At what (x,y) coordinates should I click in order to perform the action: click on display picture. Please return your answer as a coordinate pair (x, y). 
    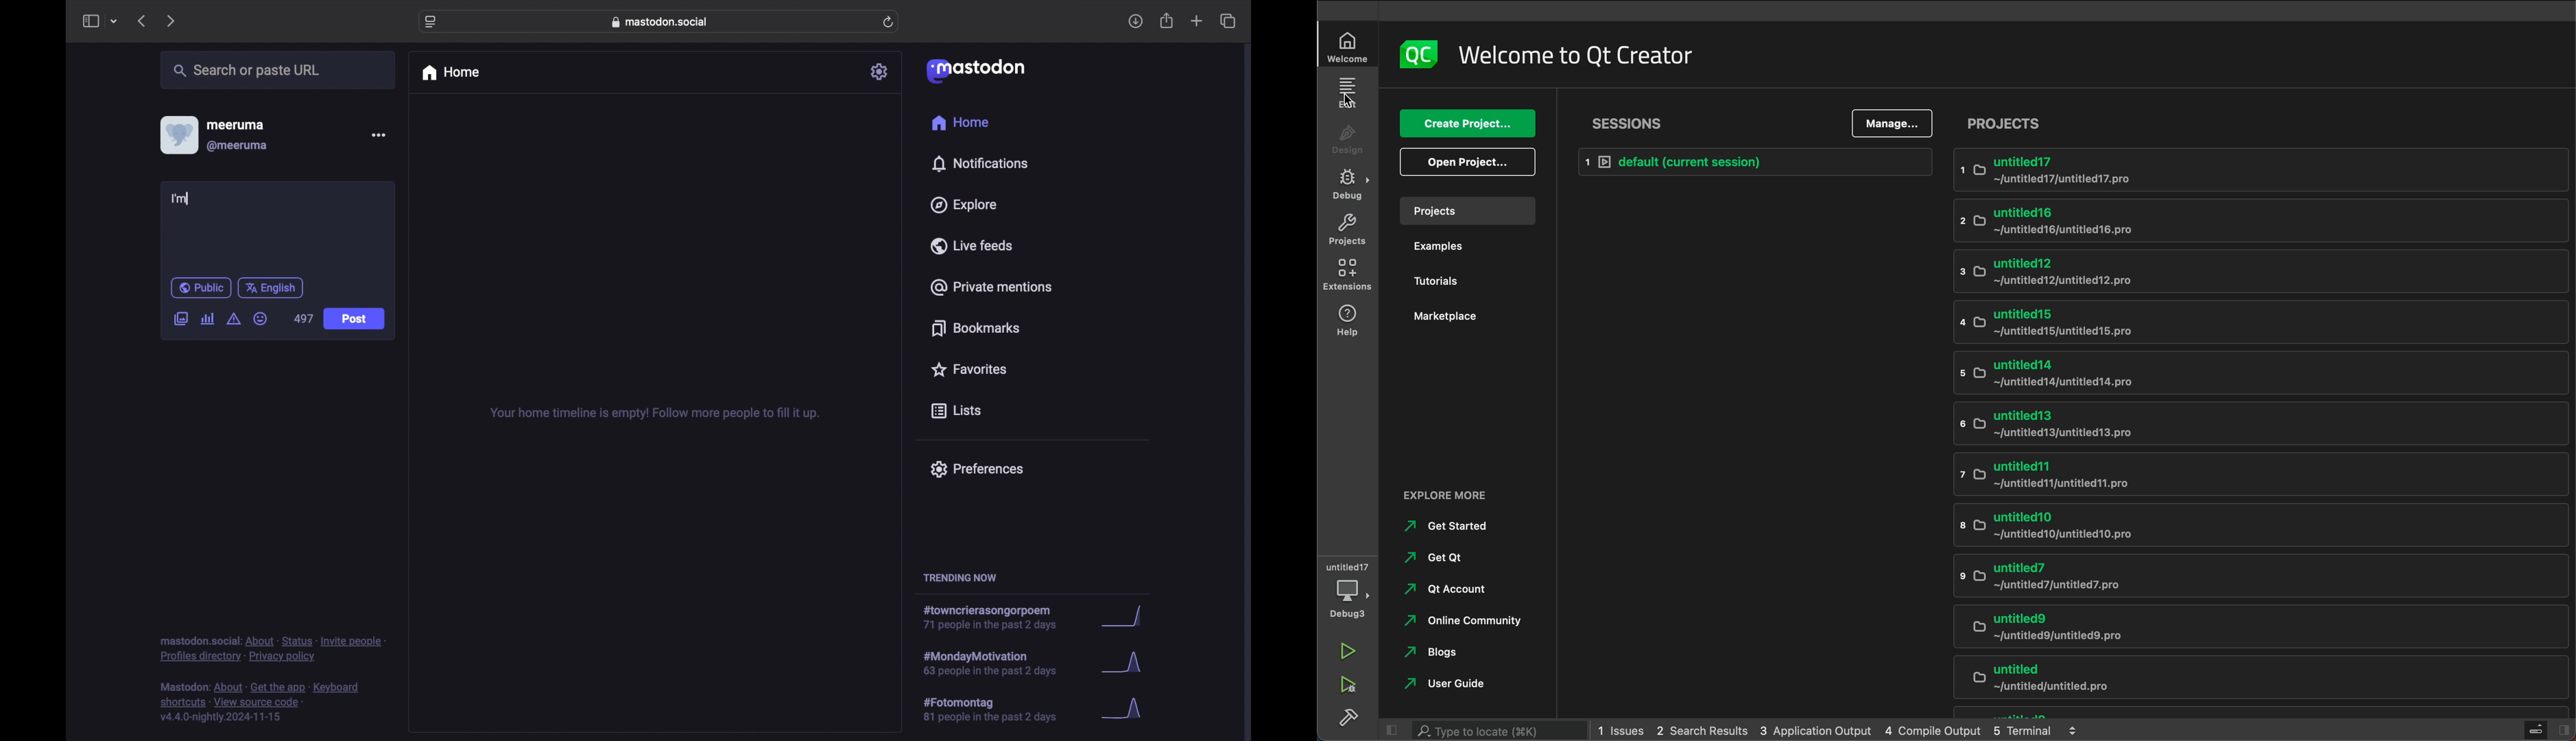
    Looking at the image, I should click on (178, 135).